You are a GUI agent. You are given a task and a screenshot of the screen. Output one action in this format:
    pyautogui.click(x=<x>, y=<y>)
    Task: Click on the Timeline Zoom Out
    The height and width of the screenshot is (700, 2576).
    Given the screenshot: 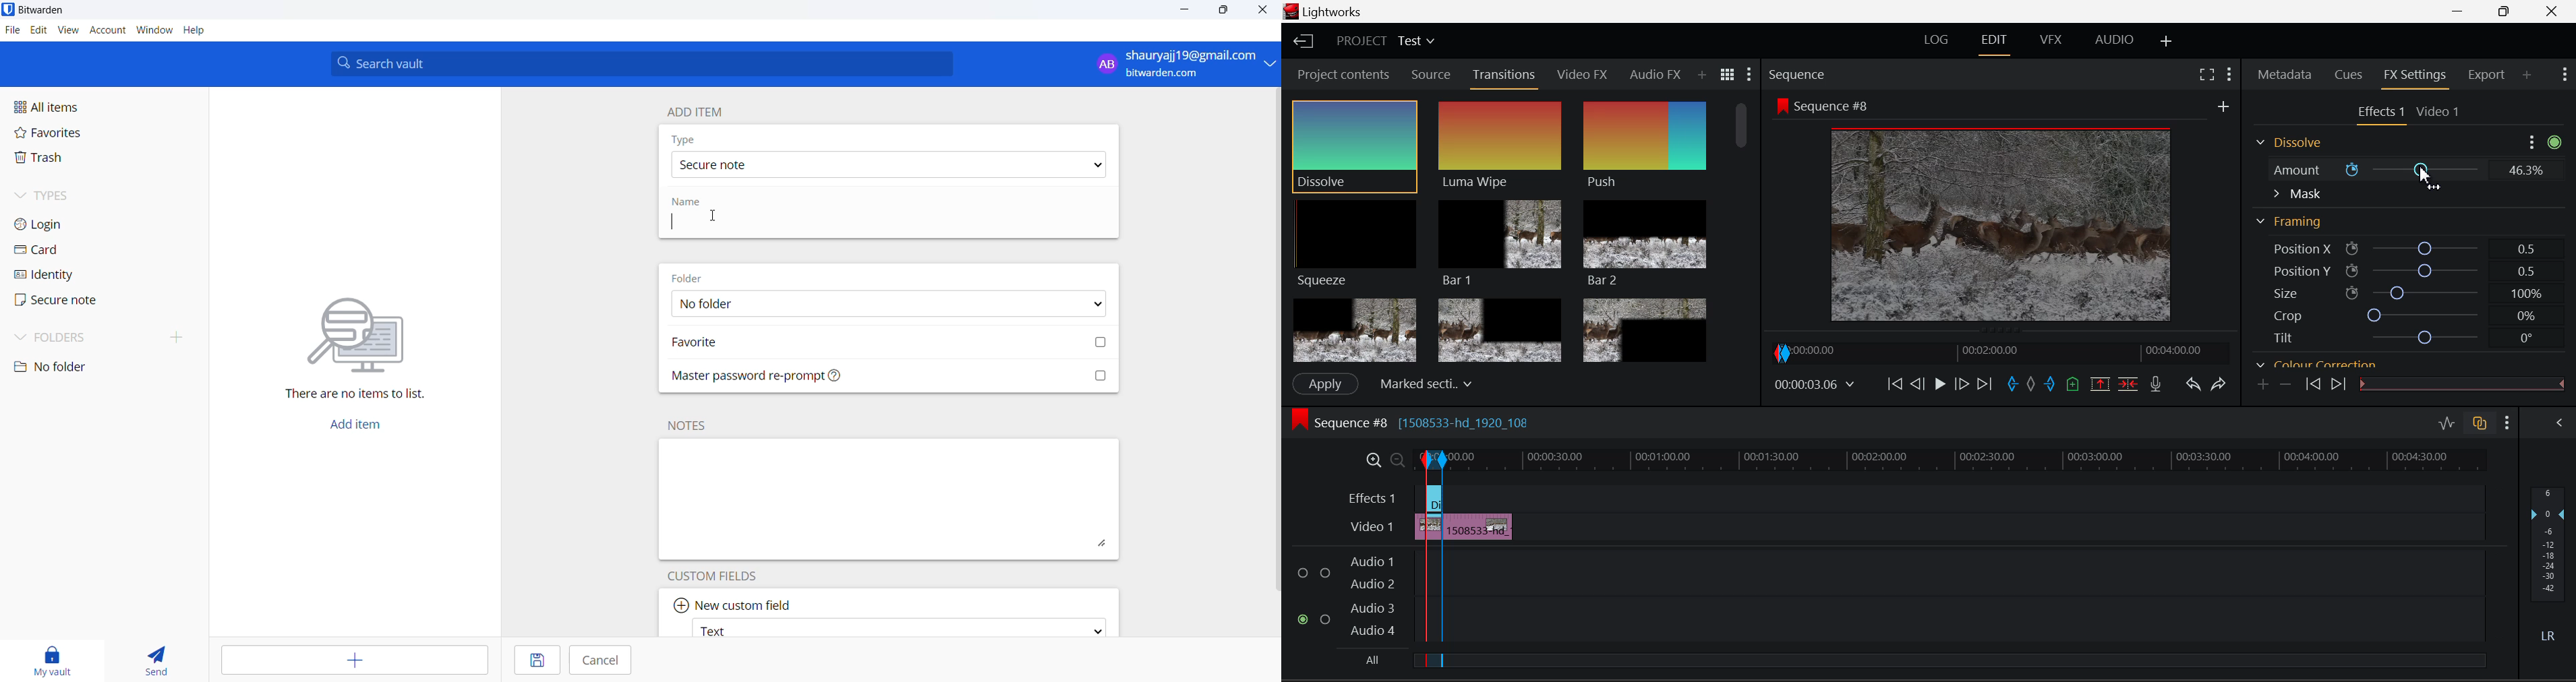 What is the action you would take?
    pyautogui.click(x=1392, y=458)
    